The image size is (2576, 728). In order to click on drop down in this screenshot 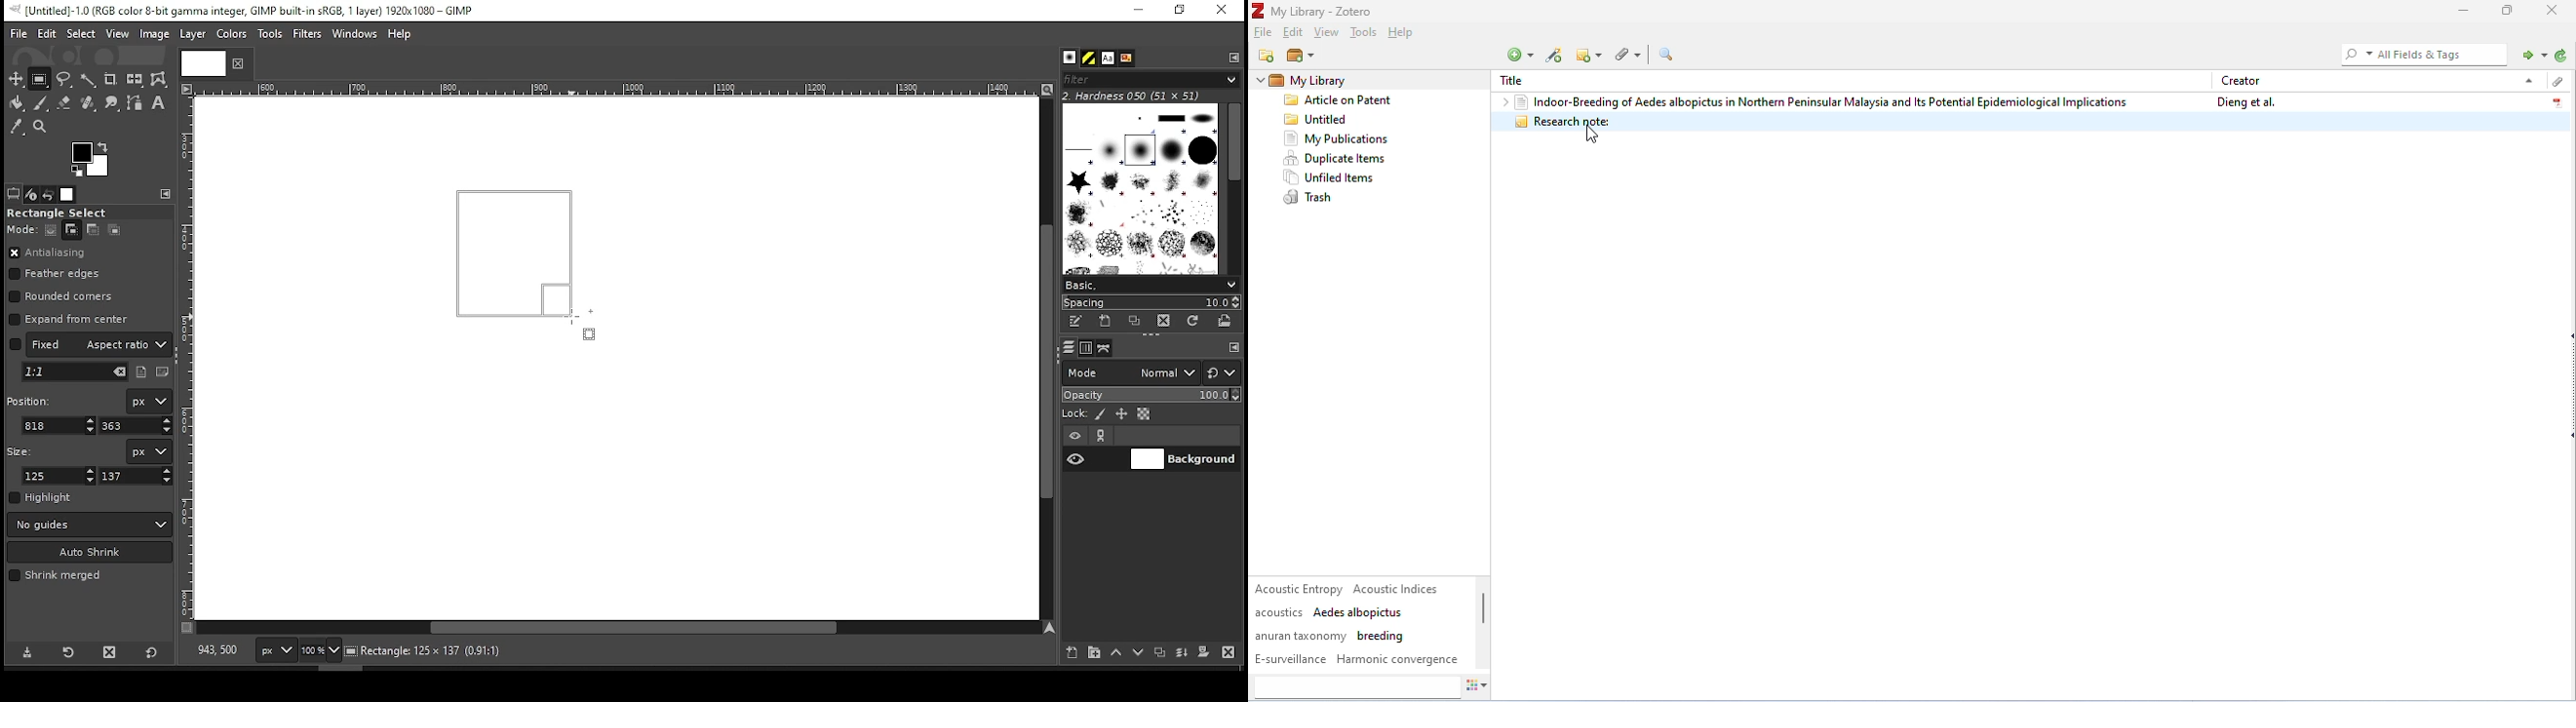, I will do `click(1258, 81)`.